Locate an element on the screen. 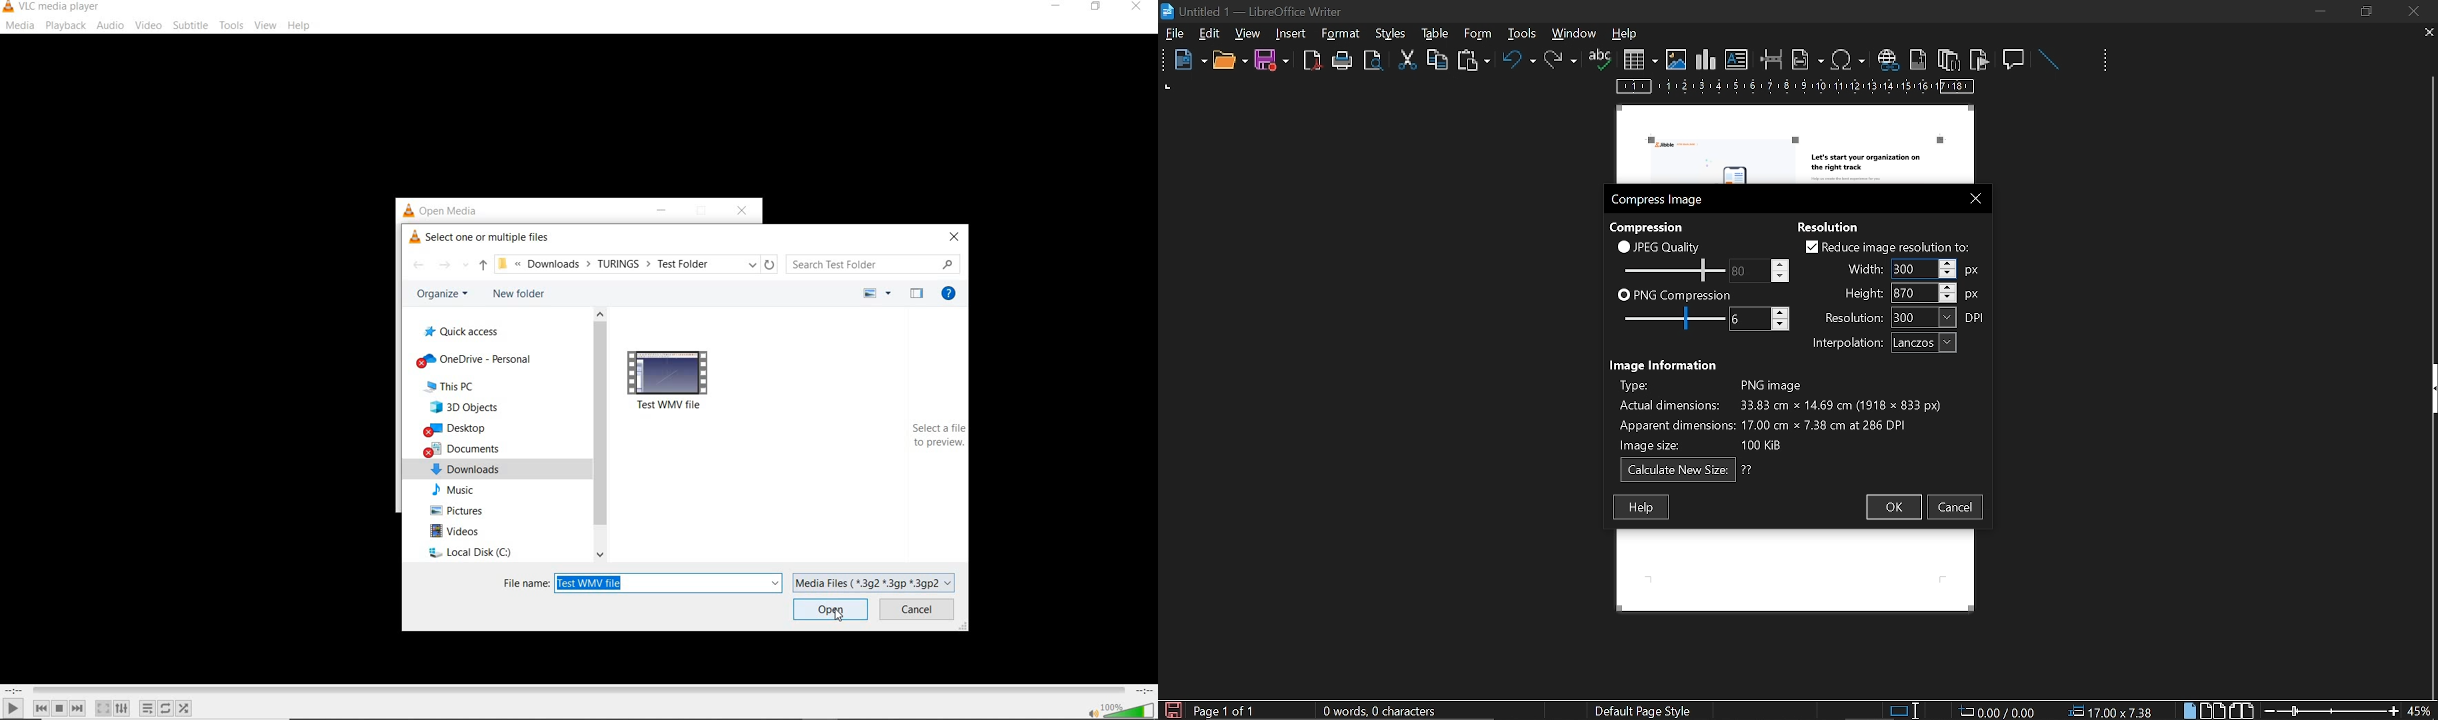 The height and width of the screenshot is (728, 2464). page style is located at coordinates (1647, 710).